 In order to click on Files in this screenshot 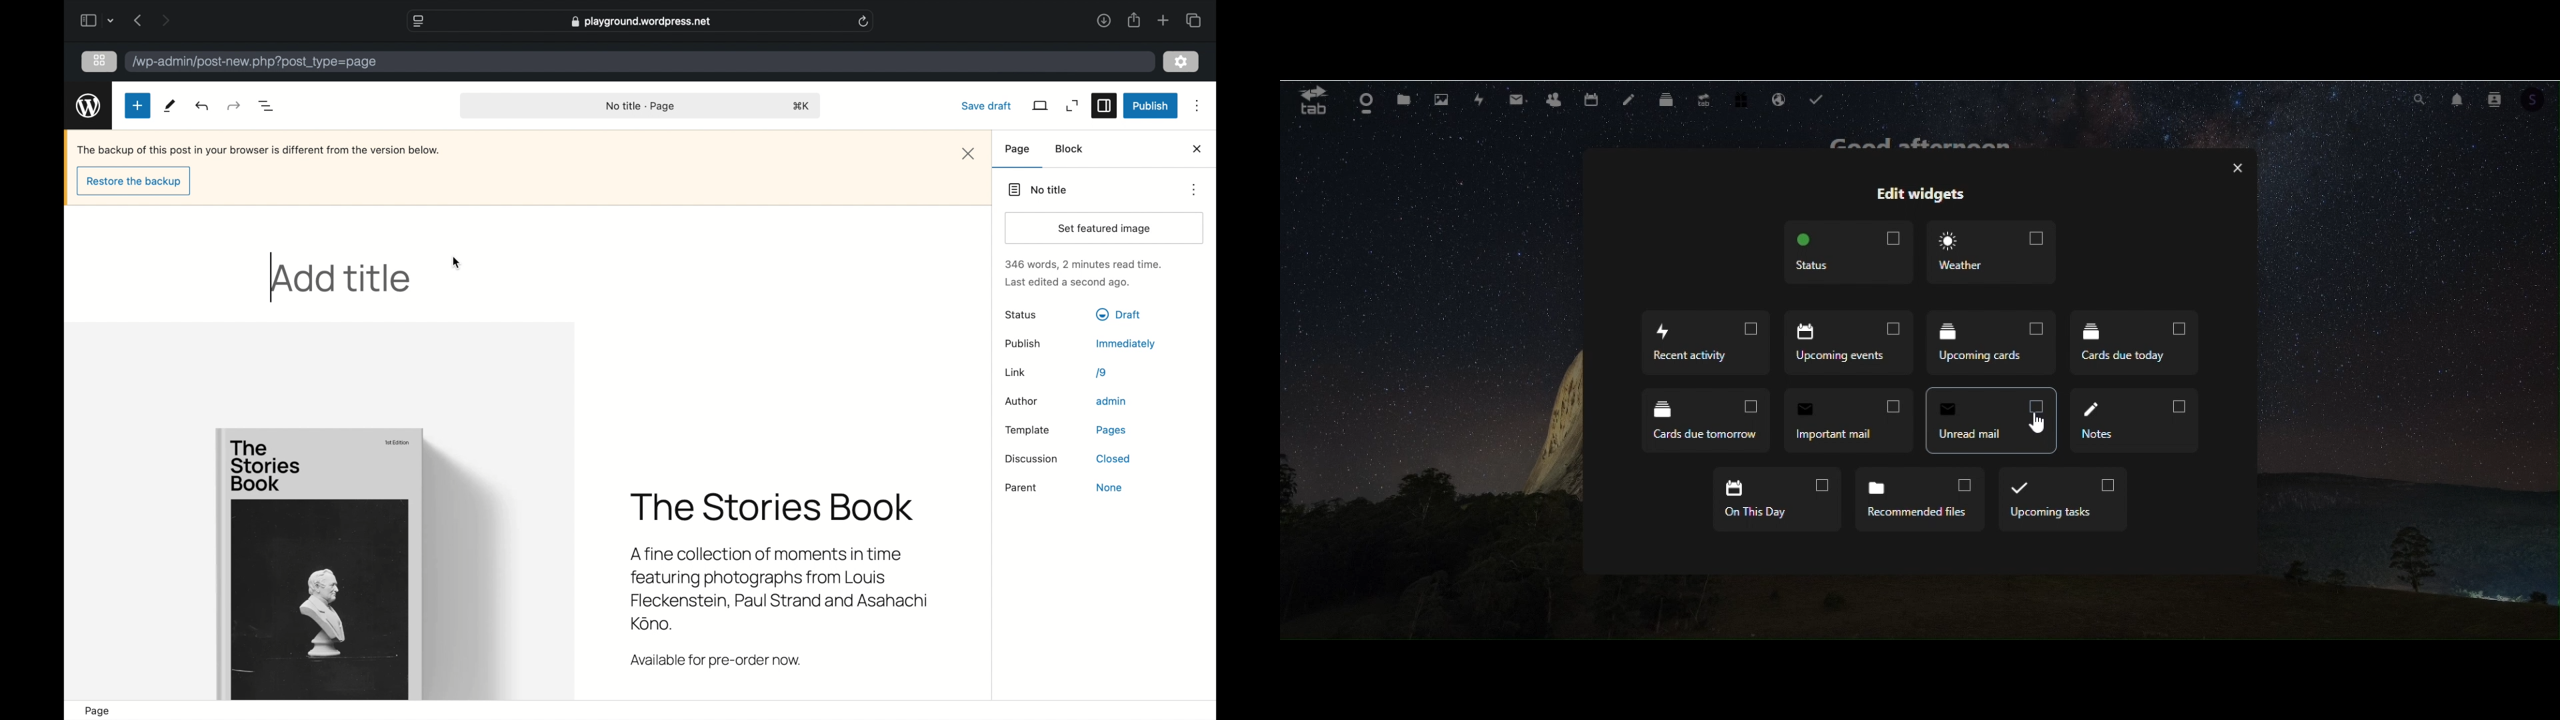, I will do `click(1406, 99)`.